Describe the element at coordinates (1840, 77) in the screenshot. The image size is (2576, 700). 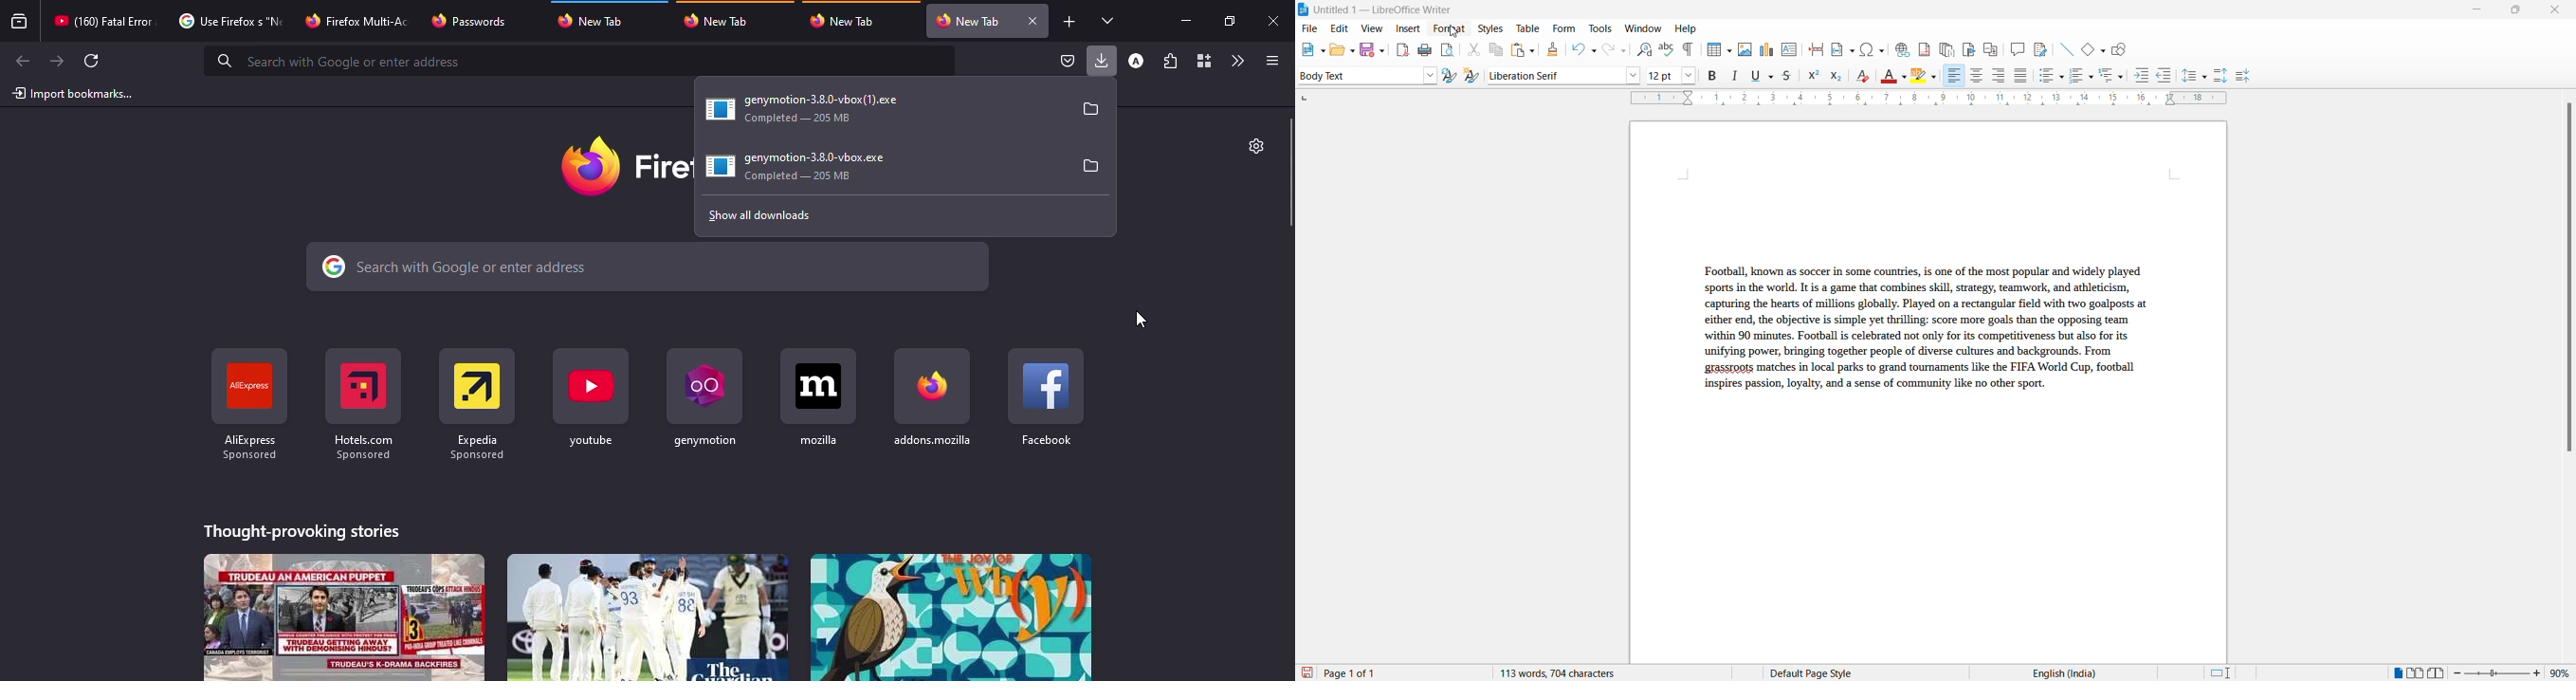
I see `subscript` at that location.